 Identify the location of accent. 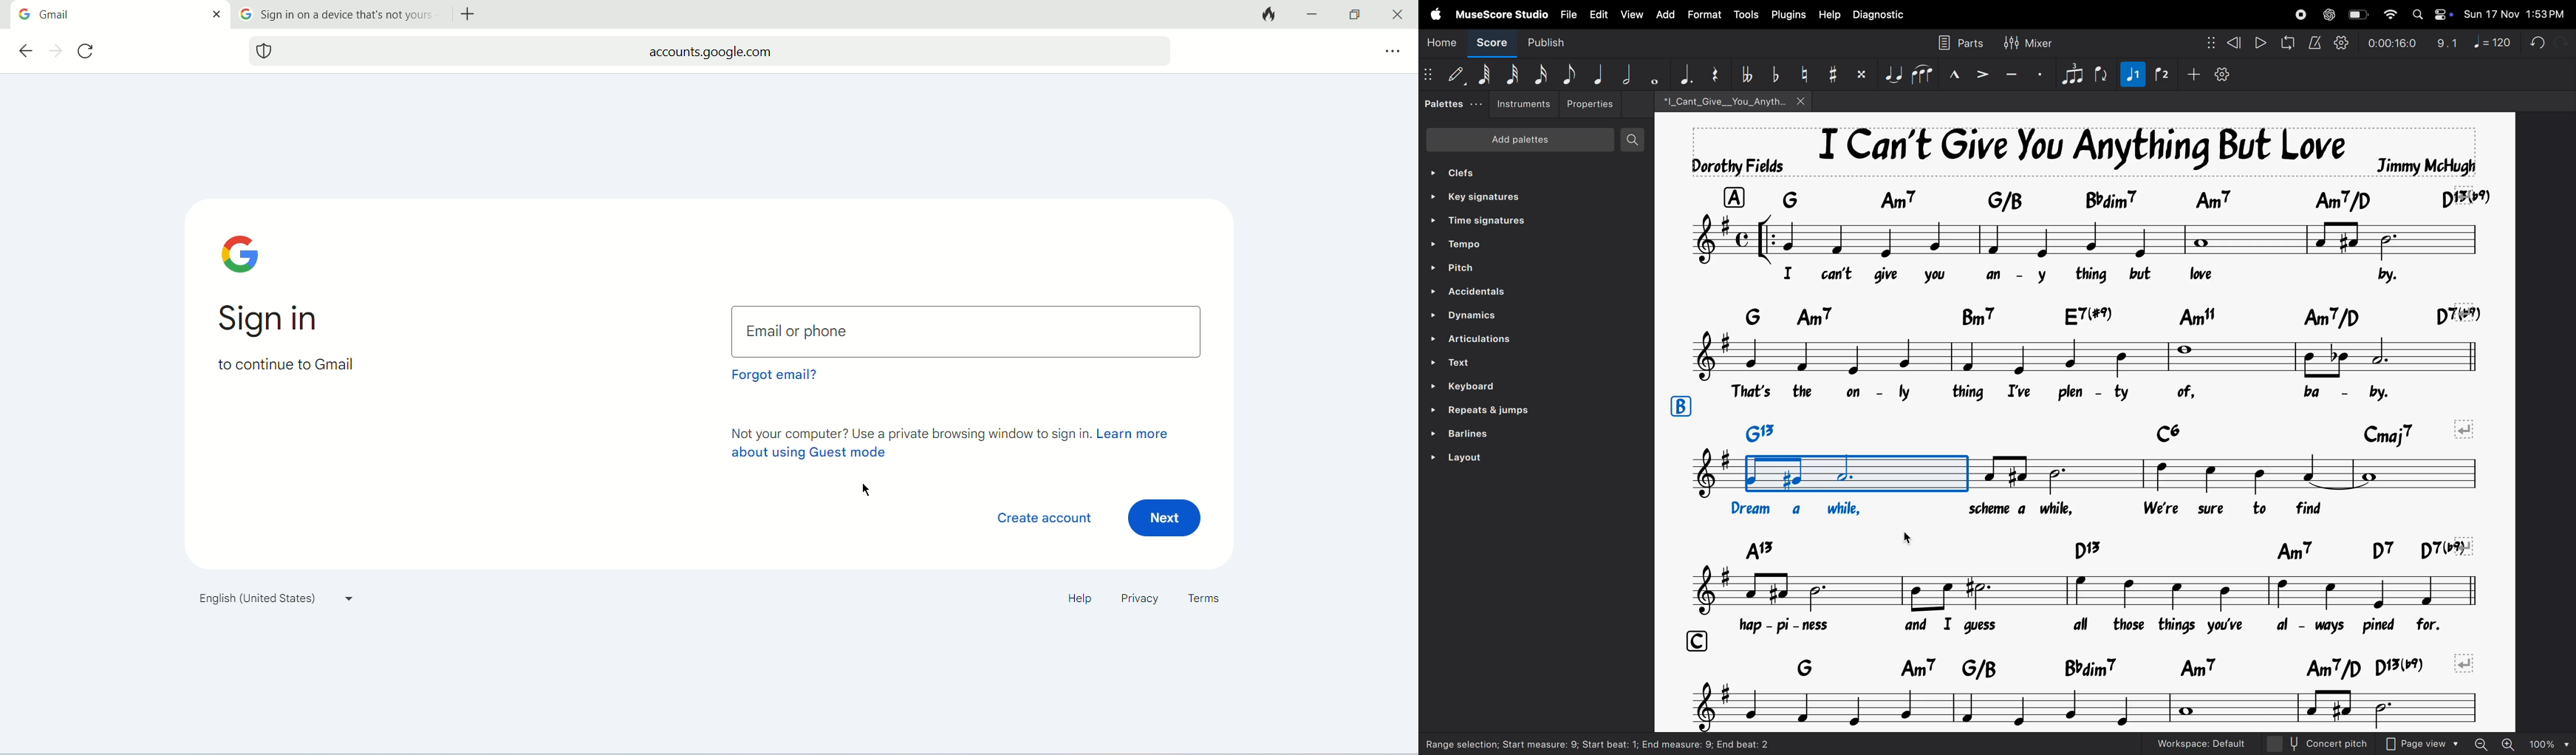
(1984, 74).